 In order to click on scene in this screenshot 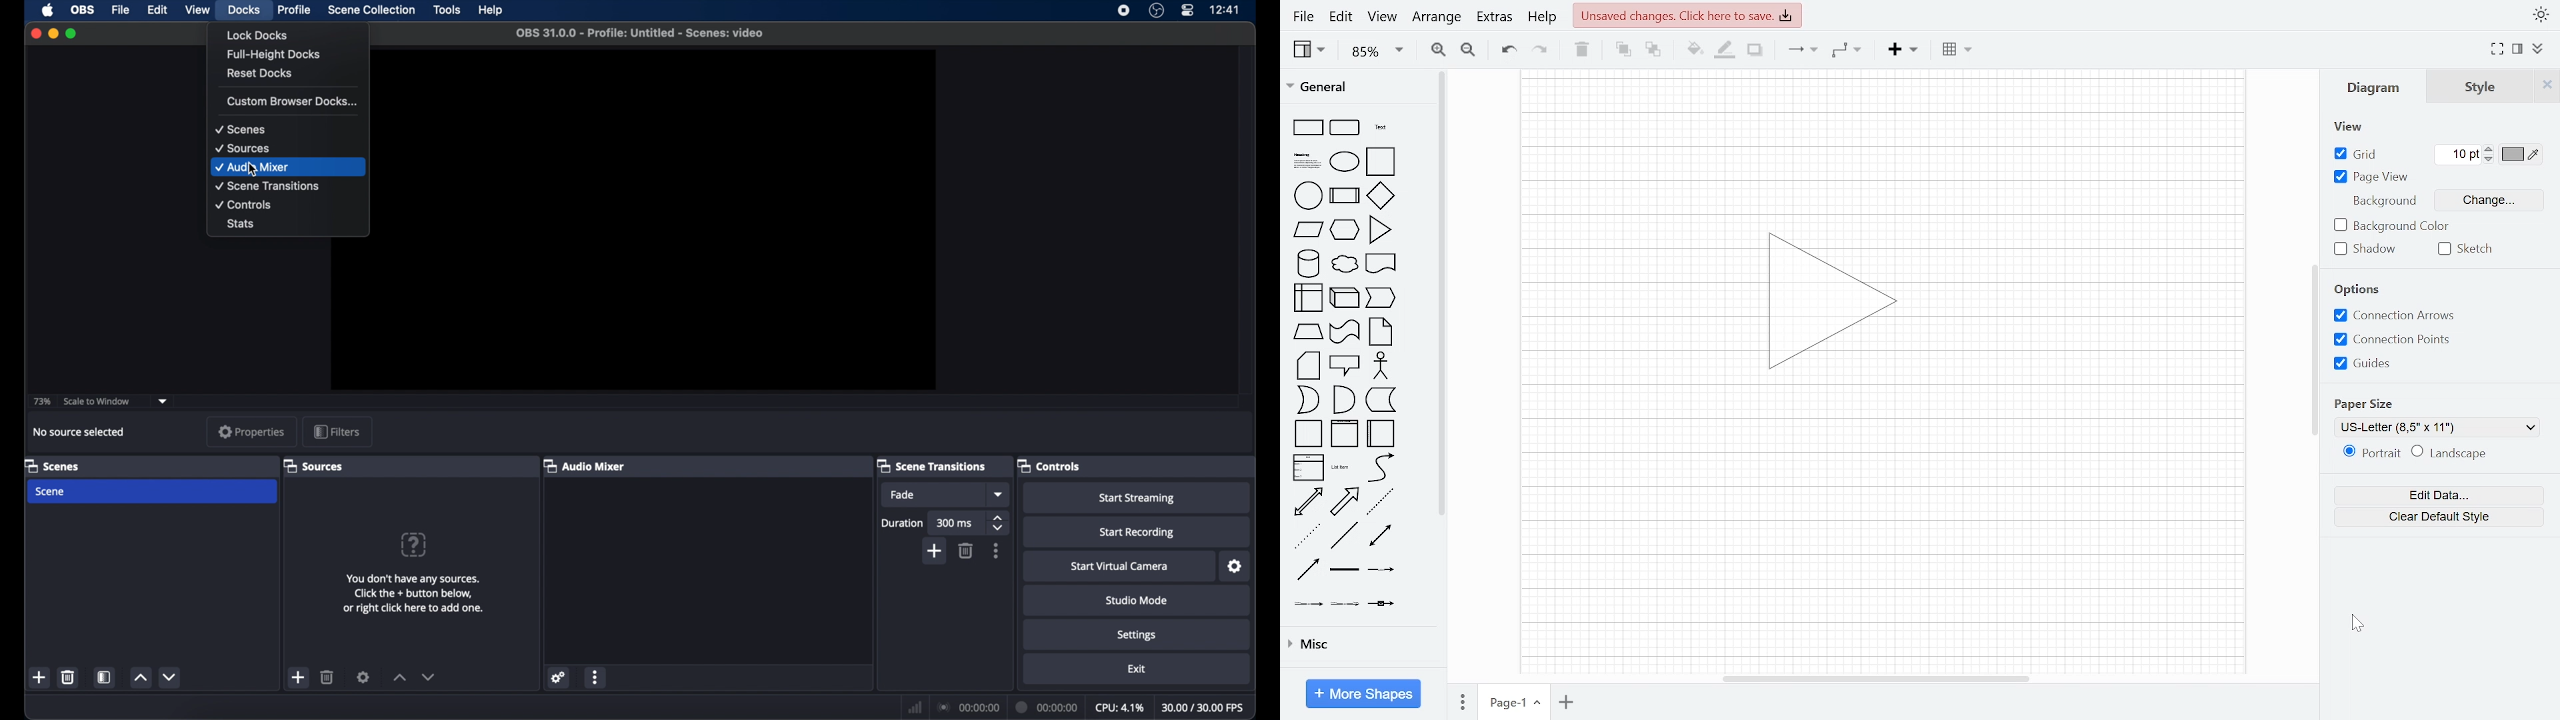, I will do `click(51, 491)`.